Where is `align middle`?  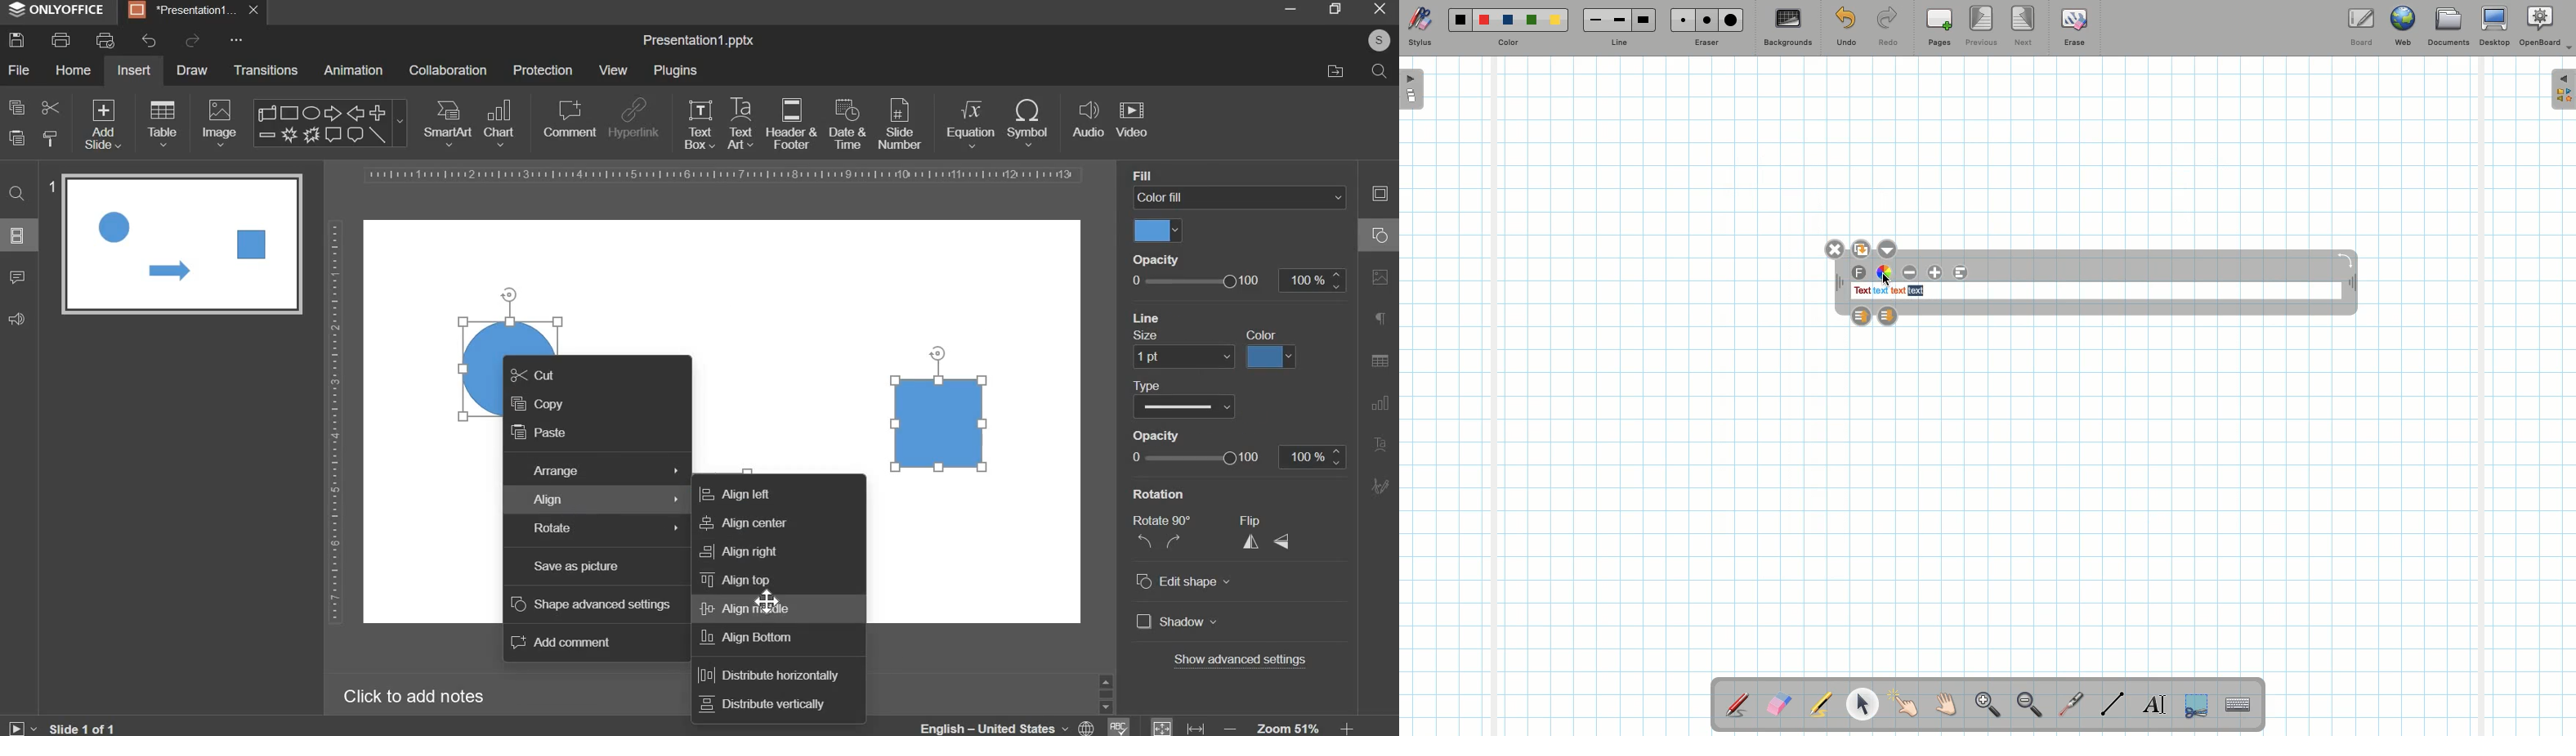
align middle is located at coordinates (744, 608).